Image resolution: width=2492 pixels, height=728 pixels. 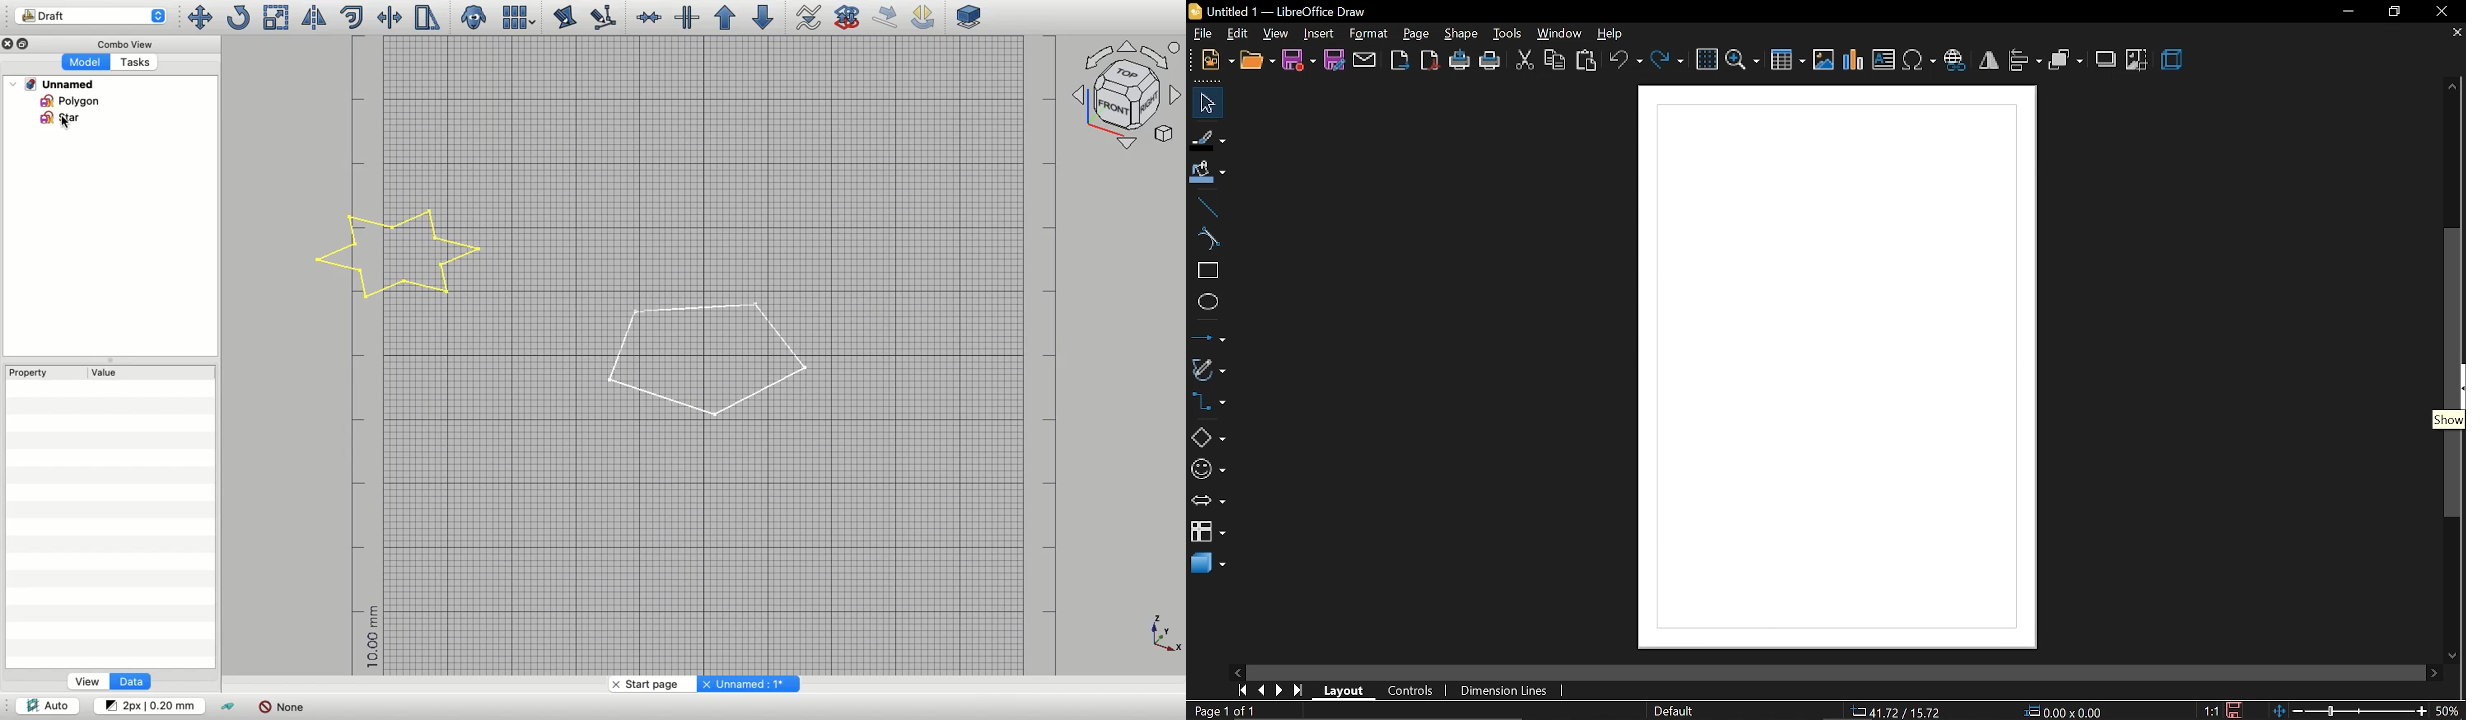 I want to click on print, so click(x=1489, y=62).